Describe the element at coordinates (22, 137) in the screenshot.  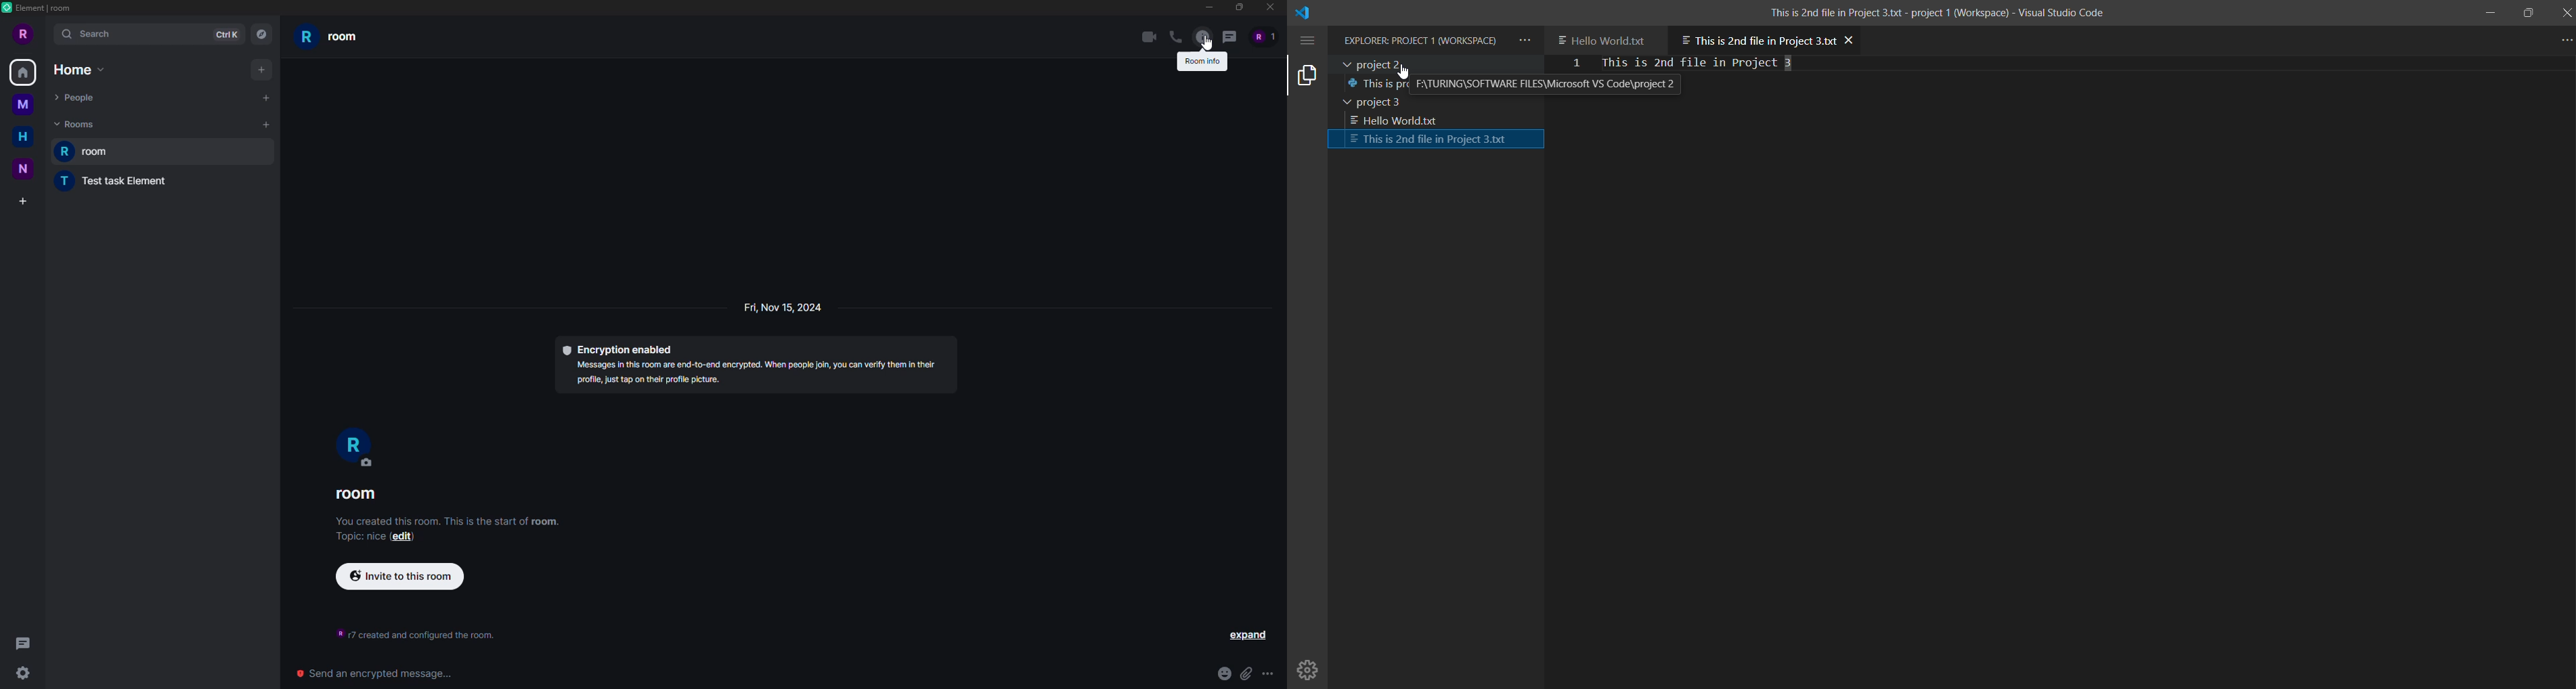
I see `H` at that location.